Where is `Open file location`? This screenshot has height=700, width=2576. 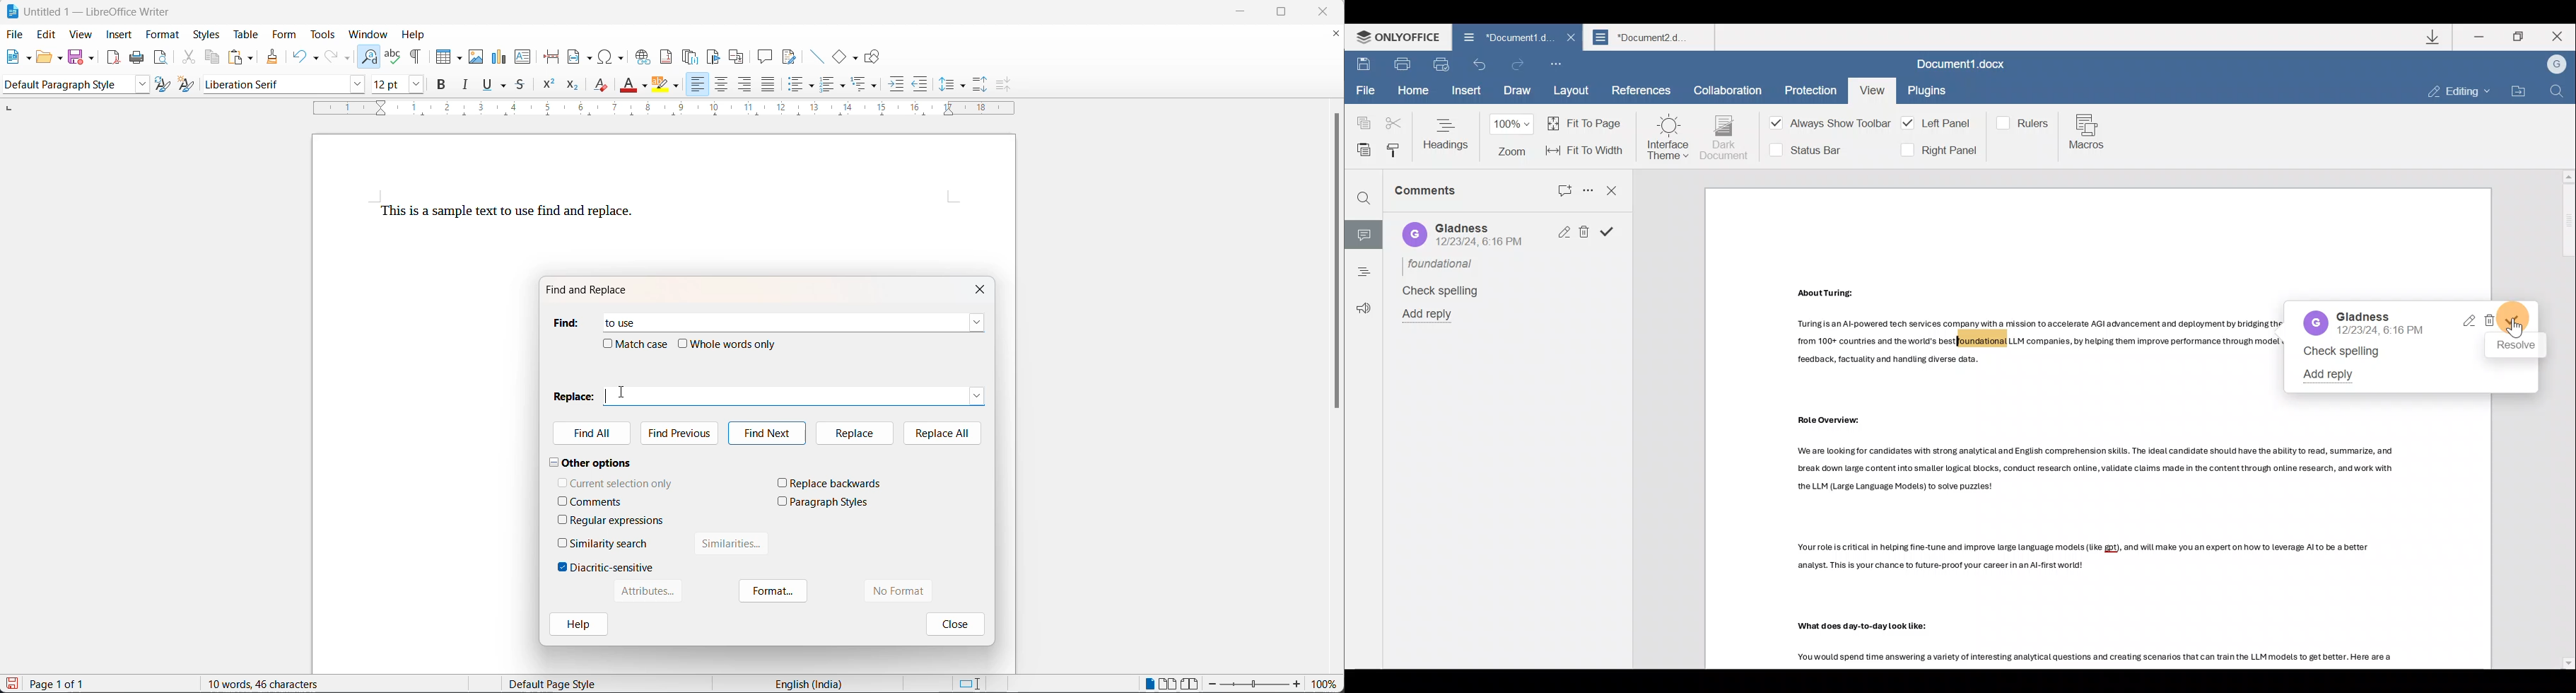
Open file location is located at coordinates (2517, 91).